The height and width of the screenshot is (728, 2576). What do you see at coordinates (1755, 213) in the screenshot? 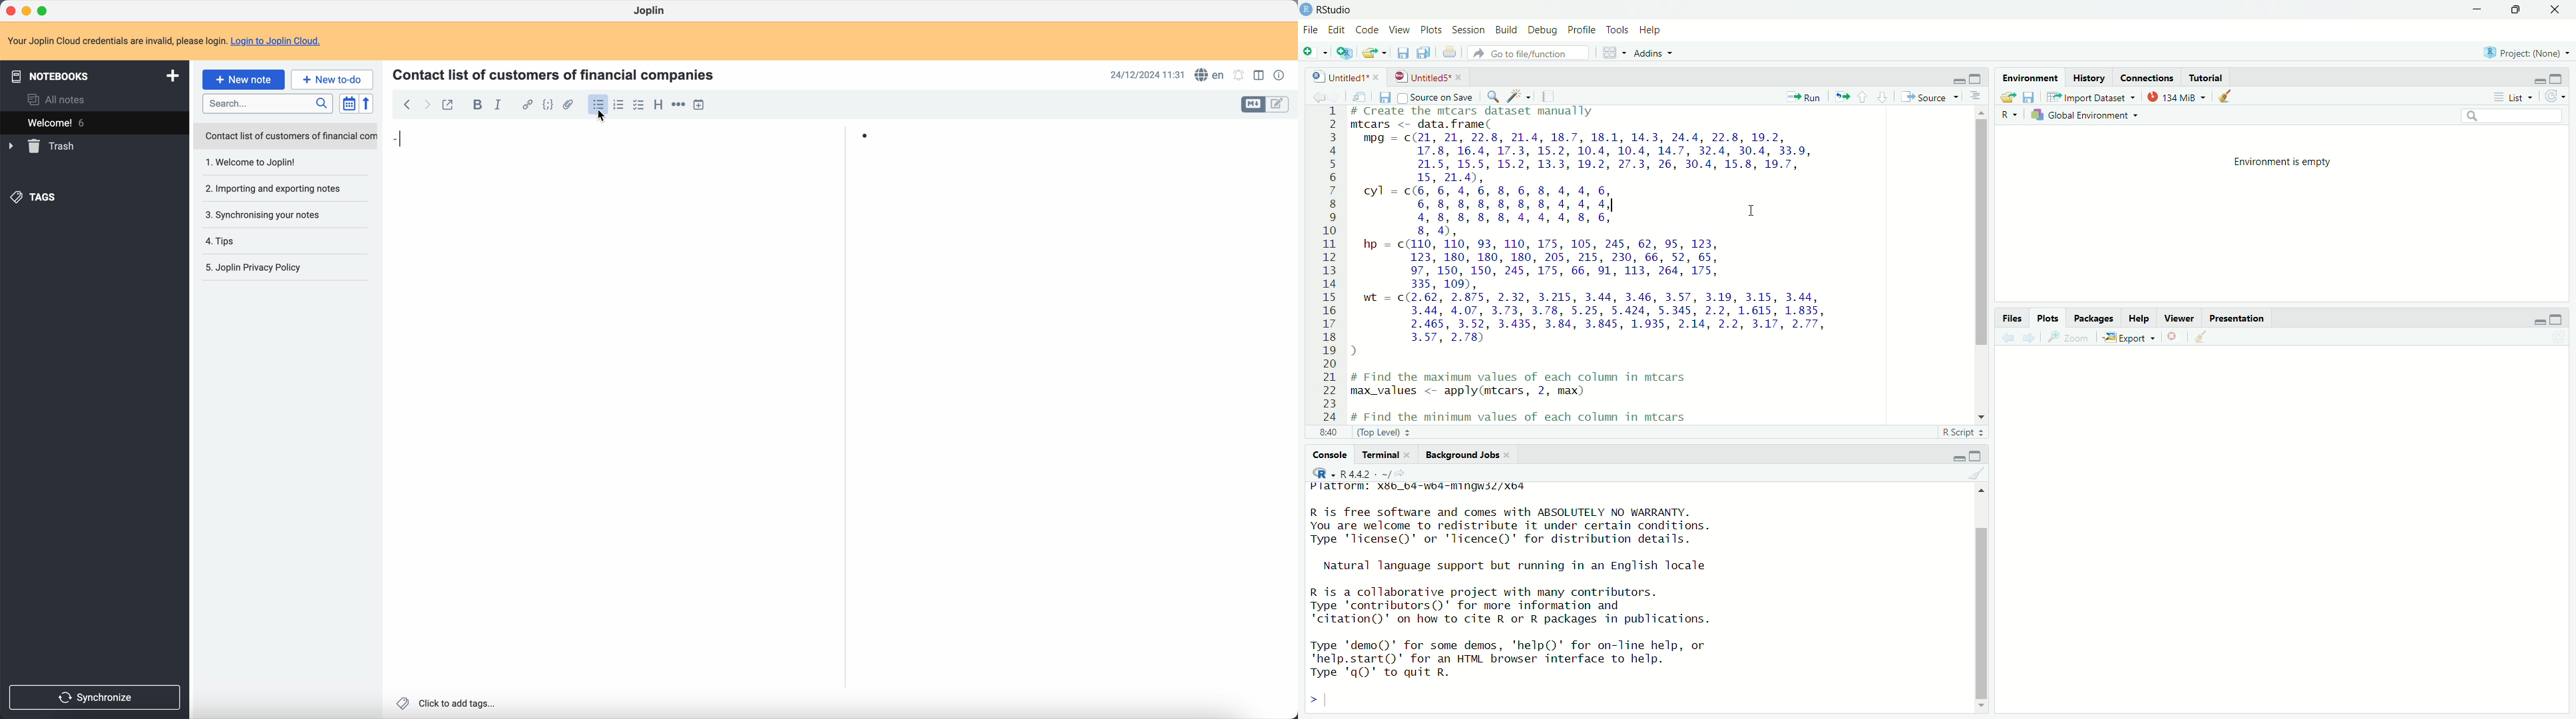
I see `cursor` at bounding box center [1755, 213].